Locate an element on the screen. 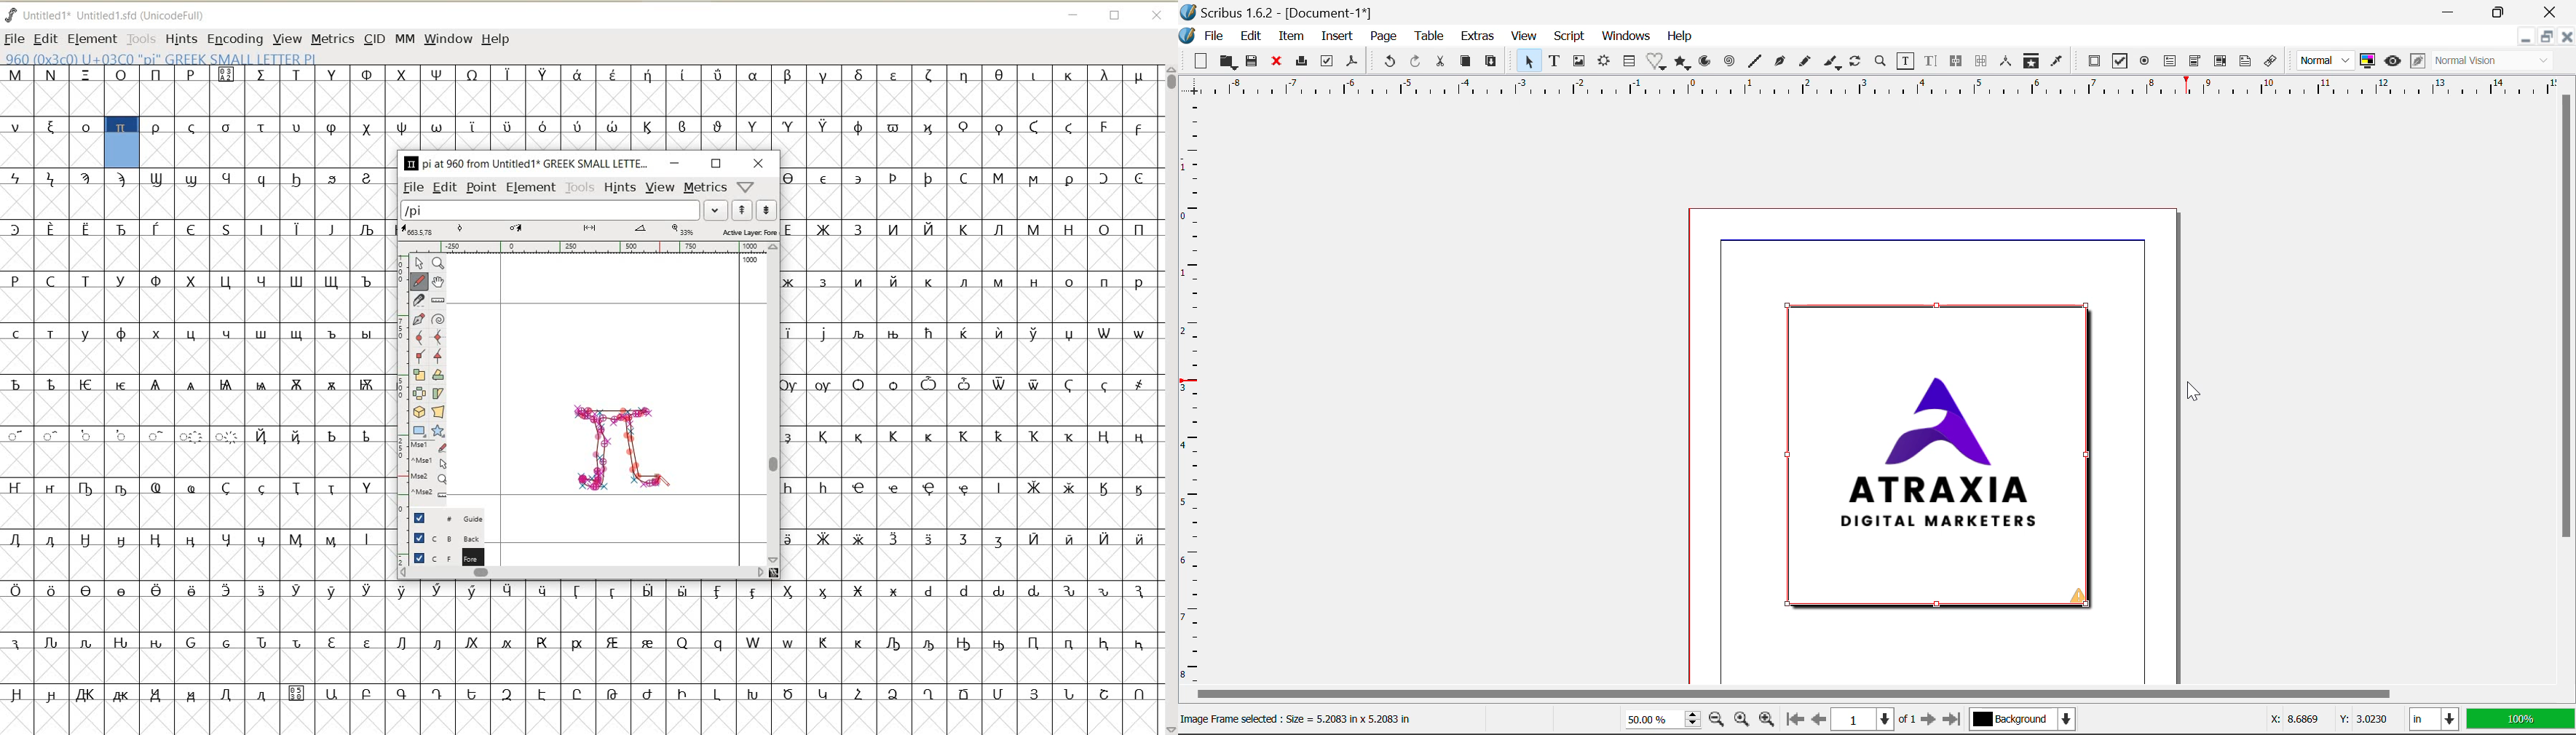  Insert is located at coordinates (1336, 36).